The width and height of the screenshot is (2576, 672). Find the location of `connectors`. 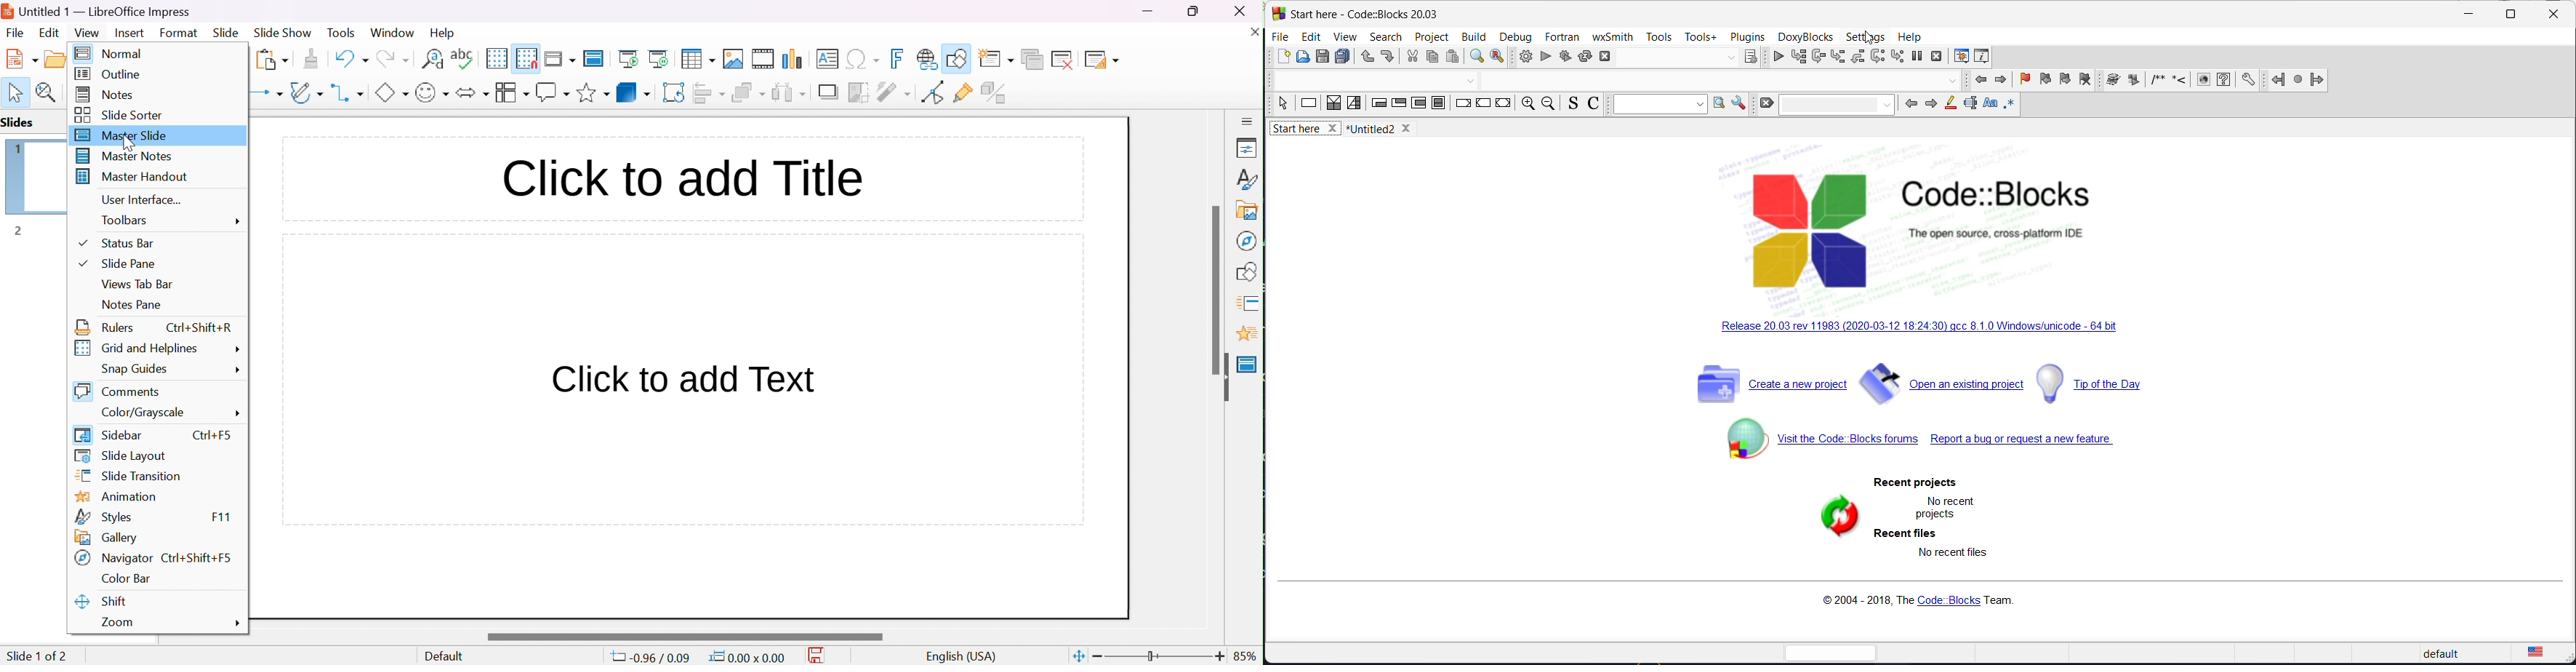

connectors is located at coordinates (348, 92).